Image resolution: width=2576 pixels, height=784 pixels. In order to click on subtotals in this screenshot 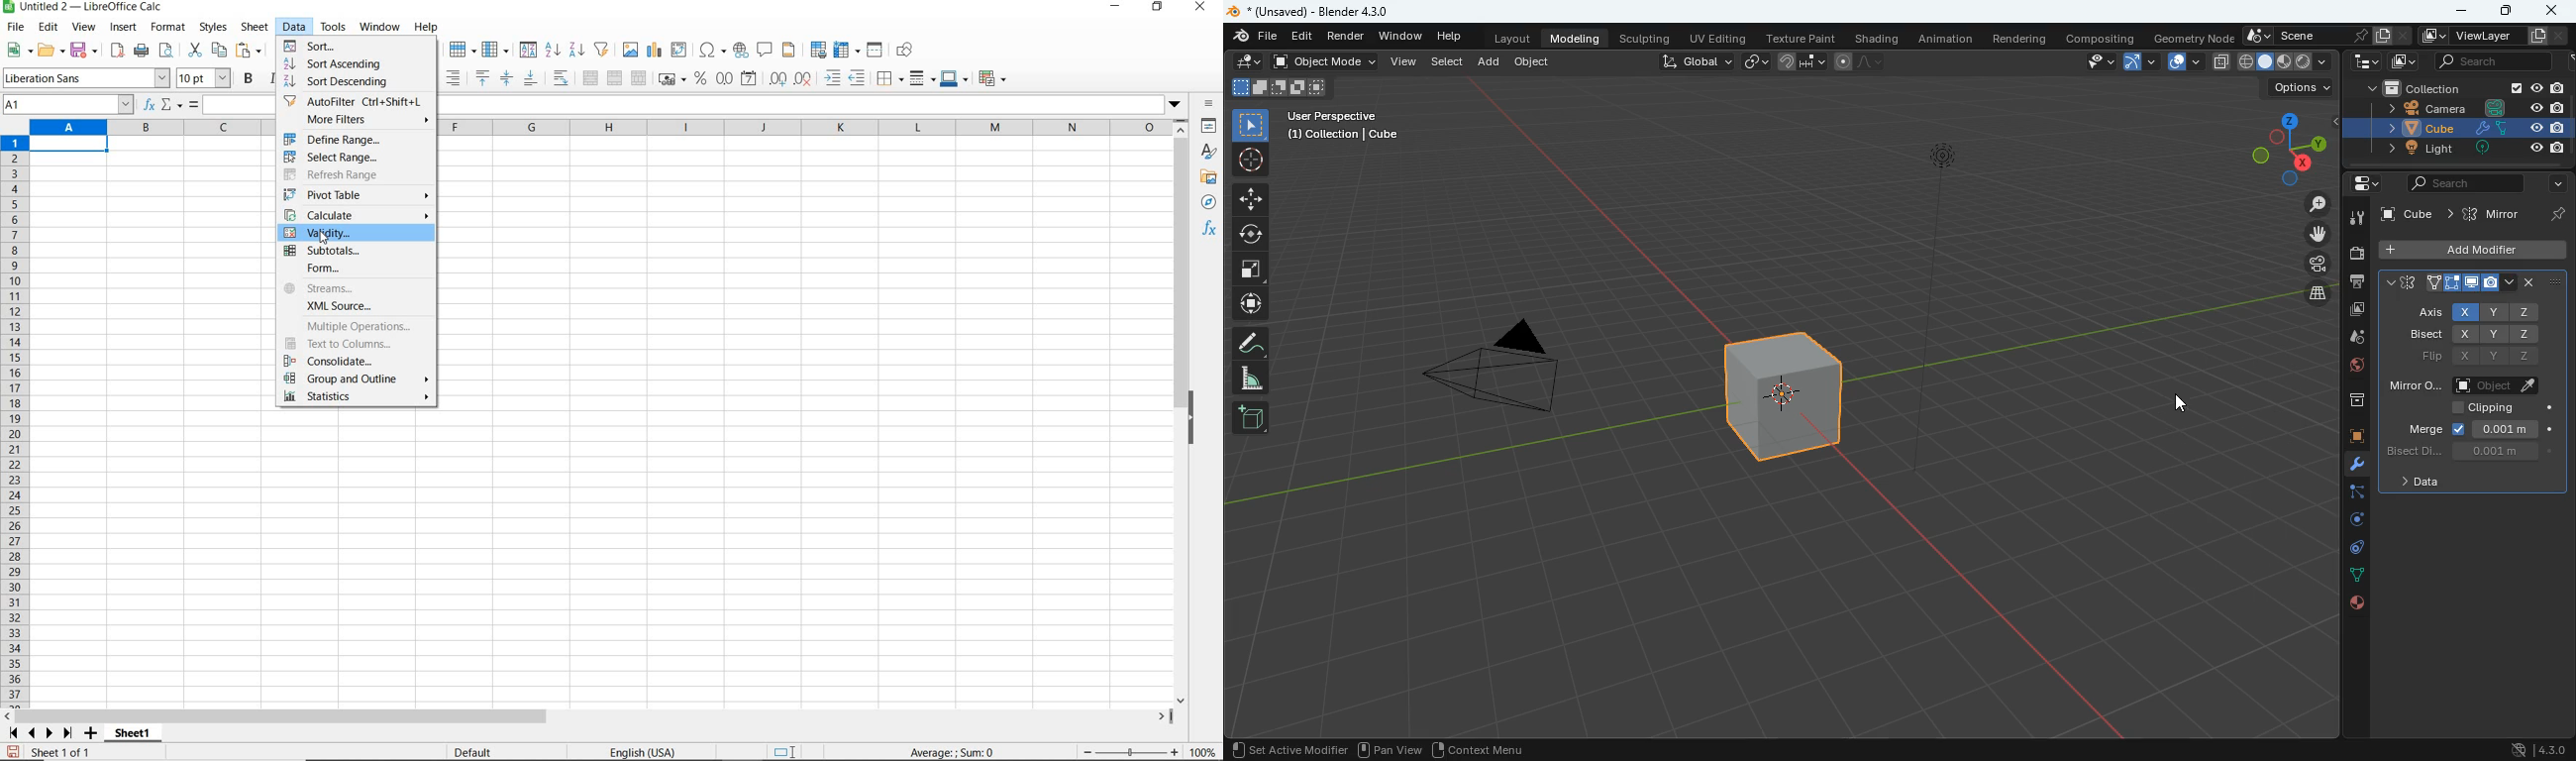, I will do `click(356, 251)`.